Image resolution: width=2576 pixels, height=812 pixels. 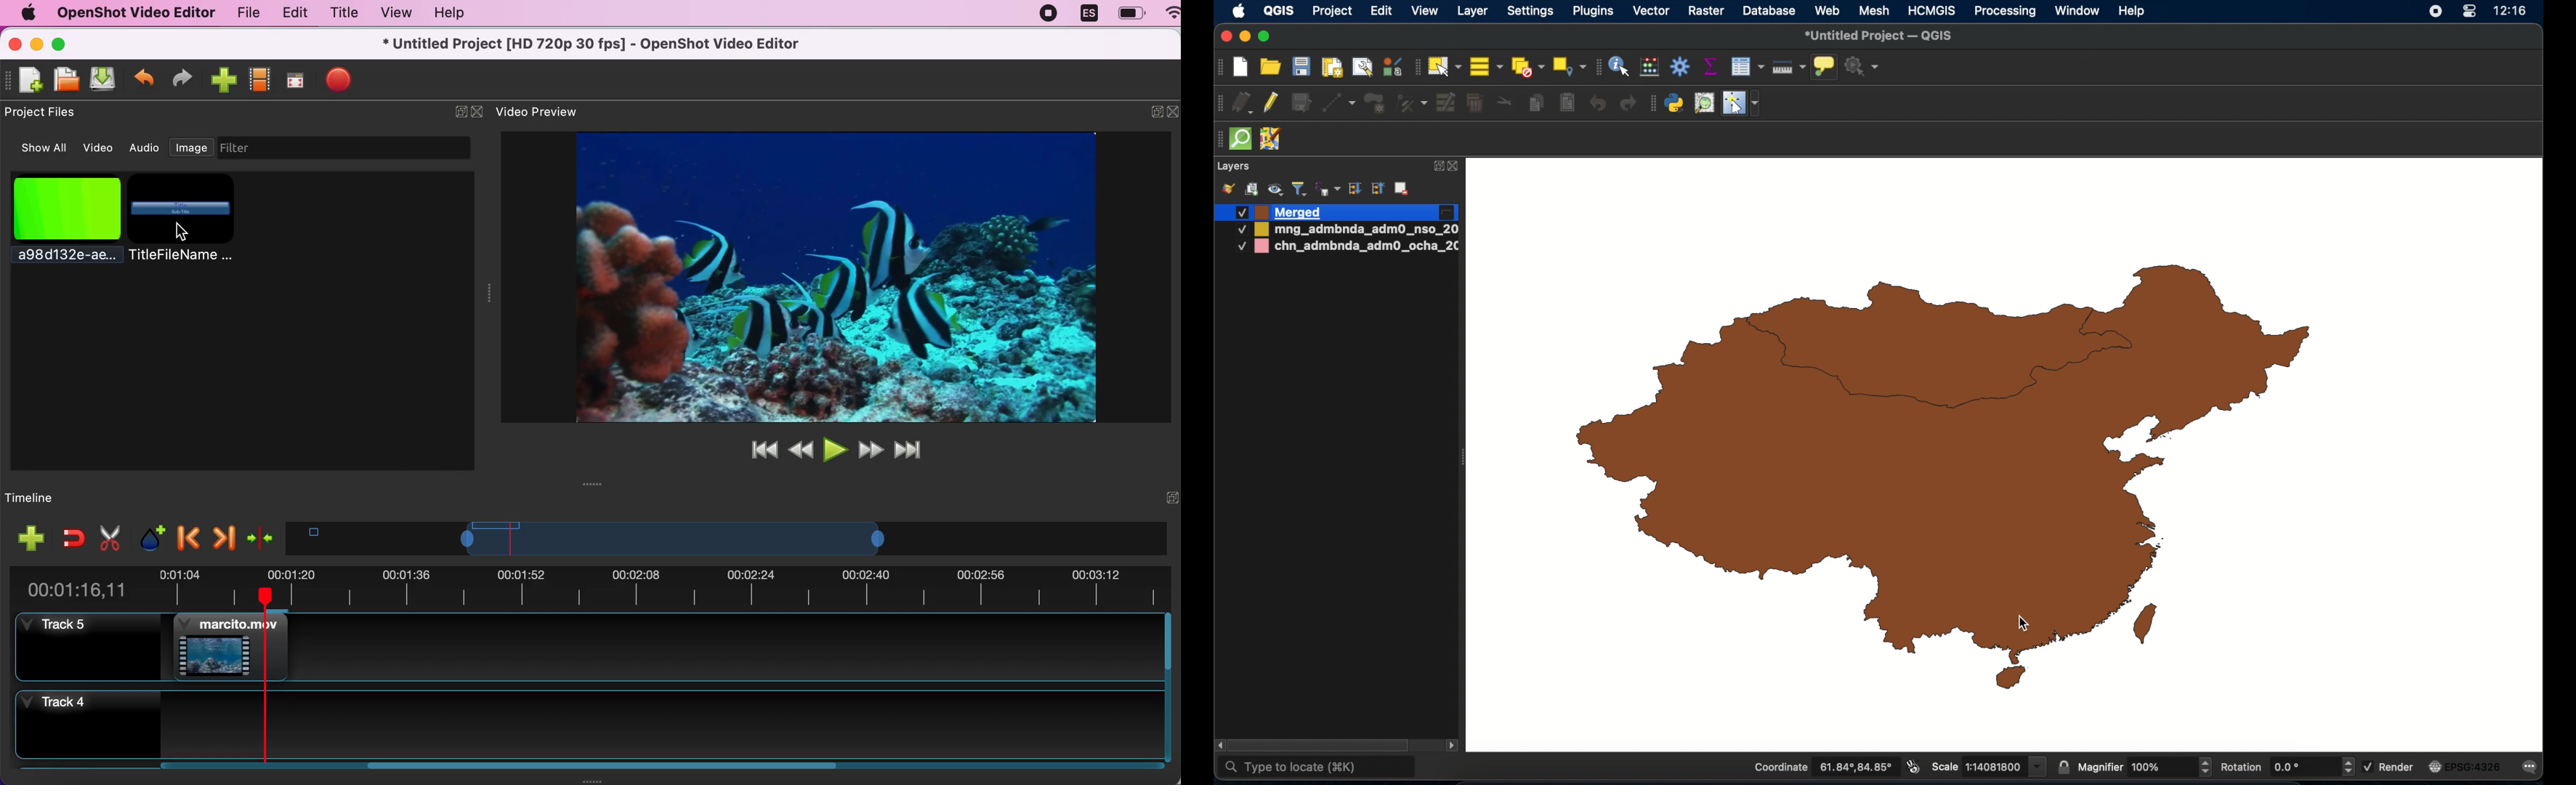 I want to click on flames, so click(x=228, y=646).